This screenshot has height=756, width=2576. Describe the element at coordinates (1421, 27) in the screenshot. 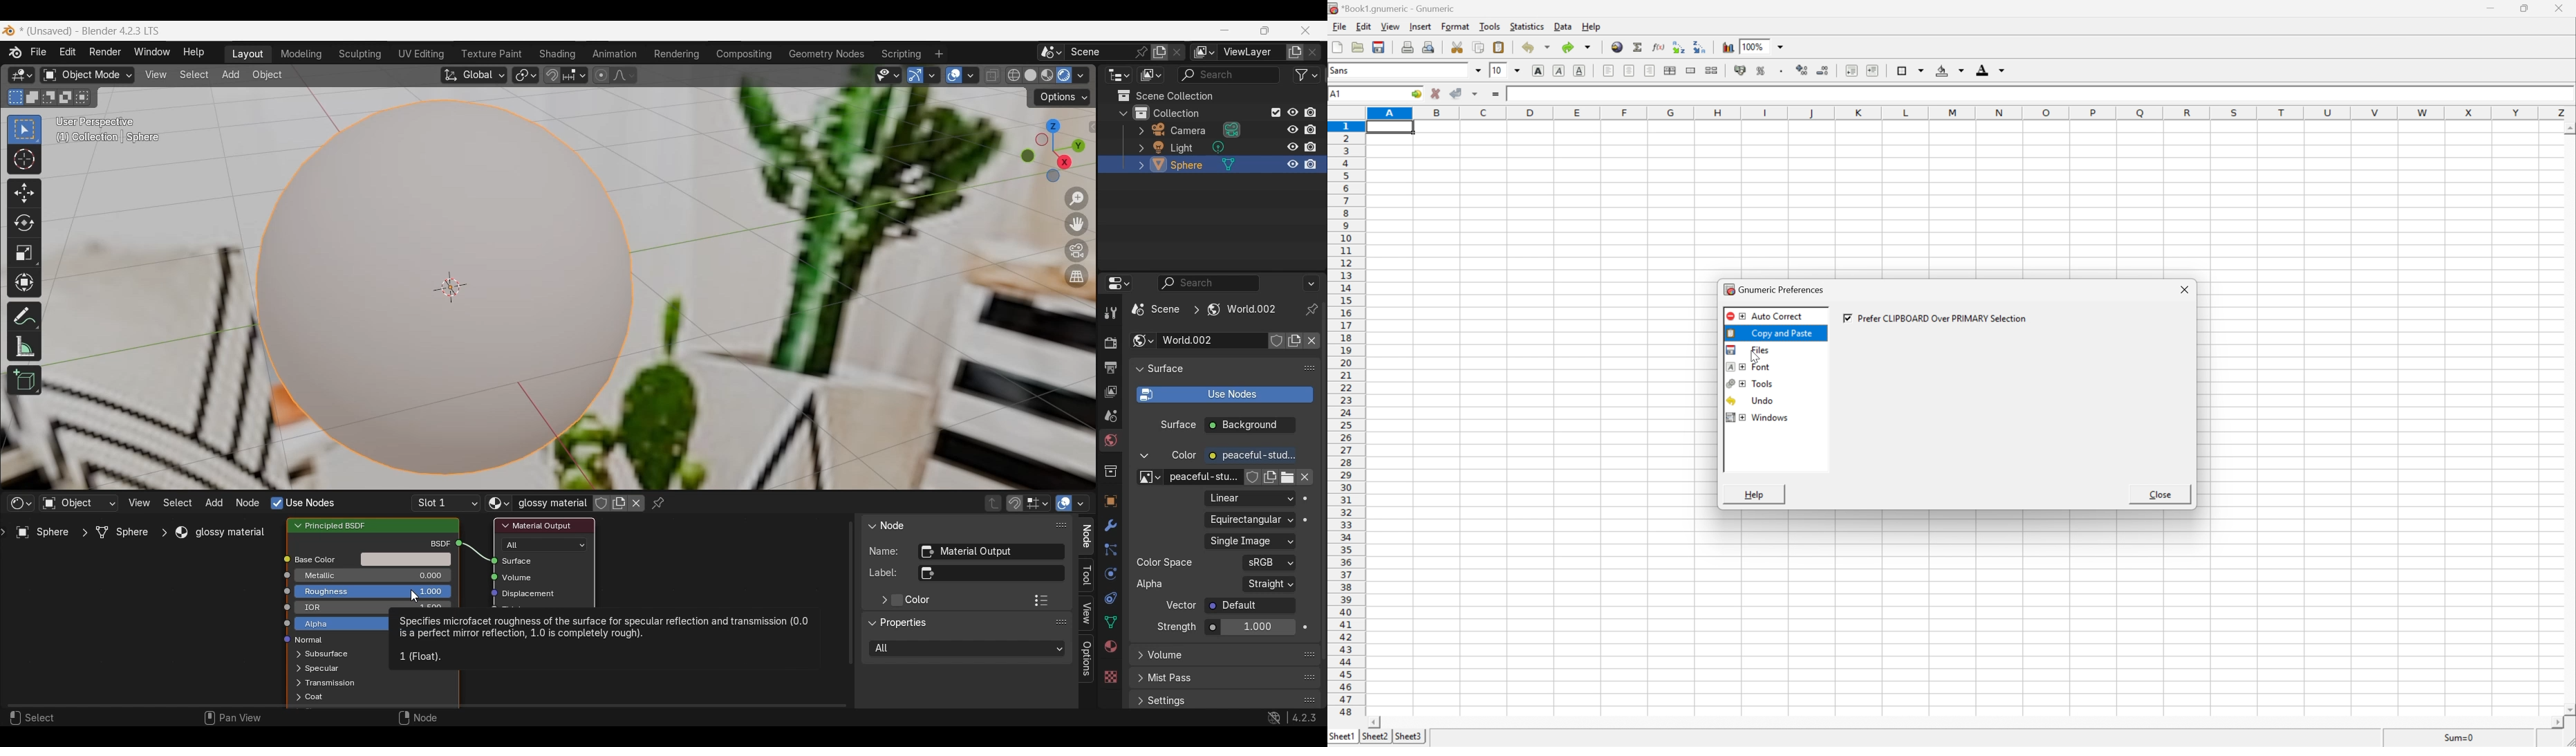

I see `insert` at that location.